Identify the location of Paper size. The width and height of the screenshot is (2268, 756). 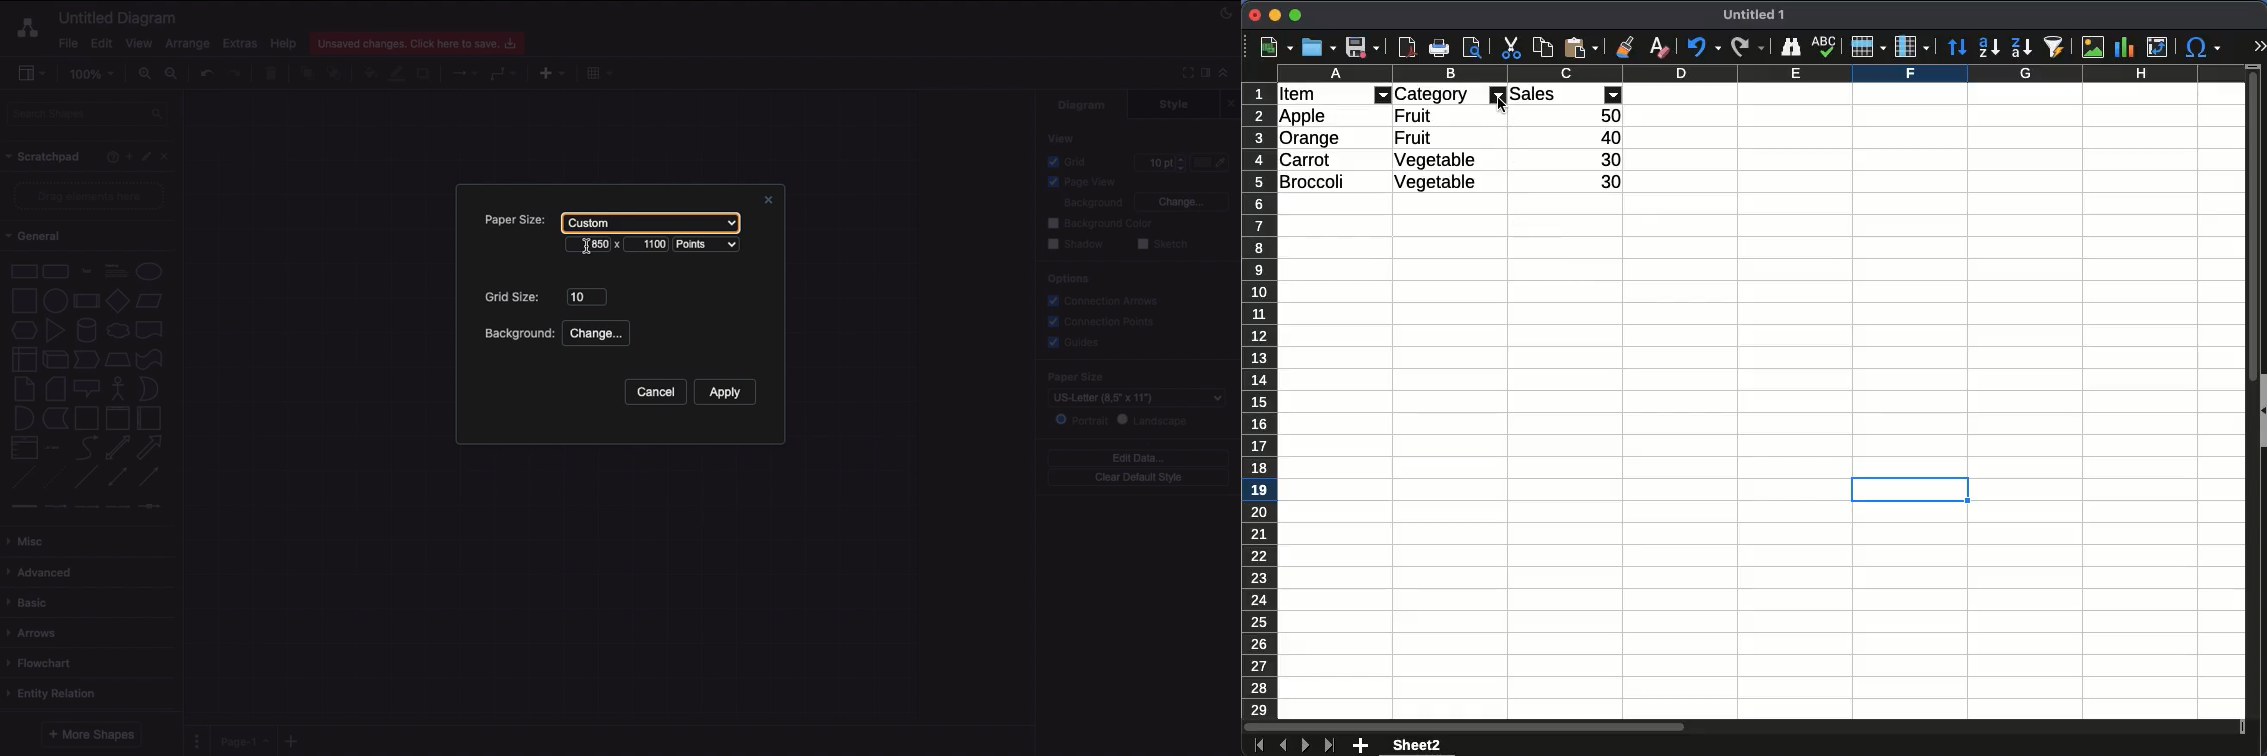
(1128, 376).